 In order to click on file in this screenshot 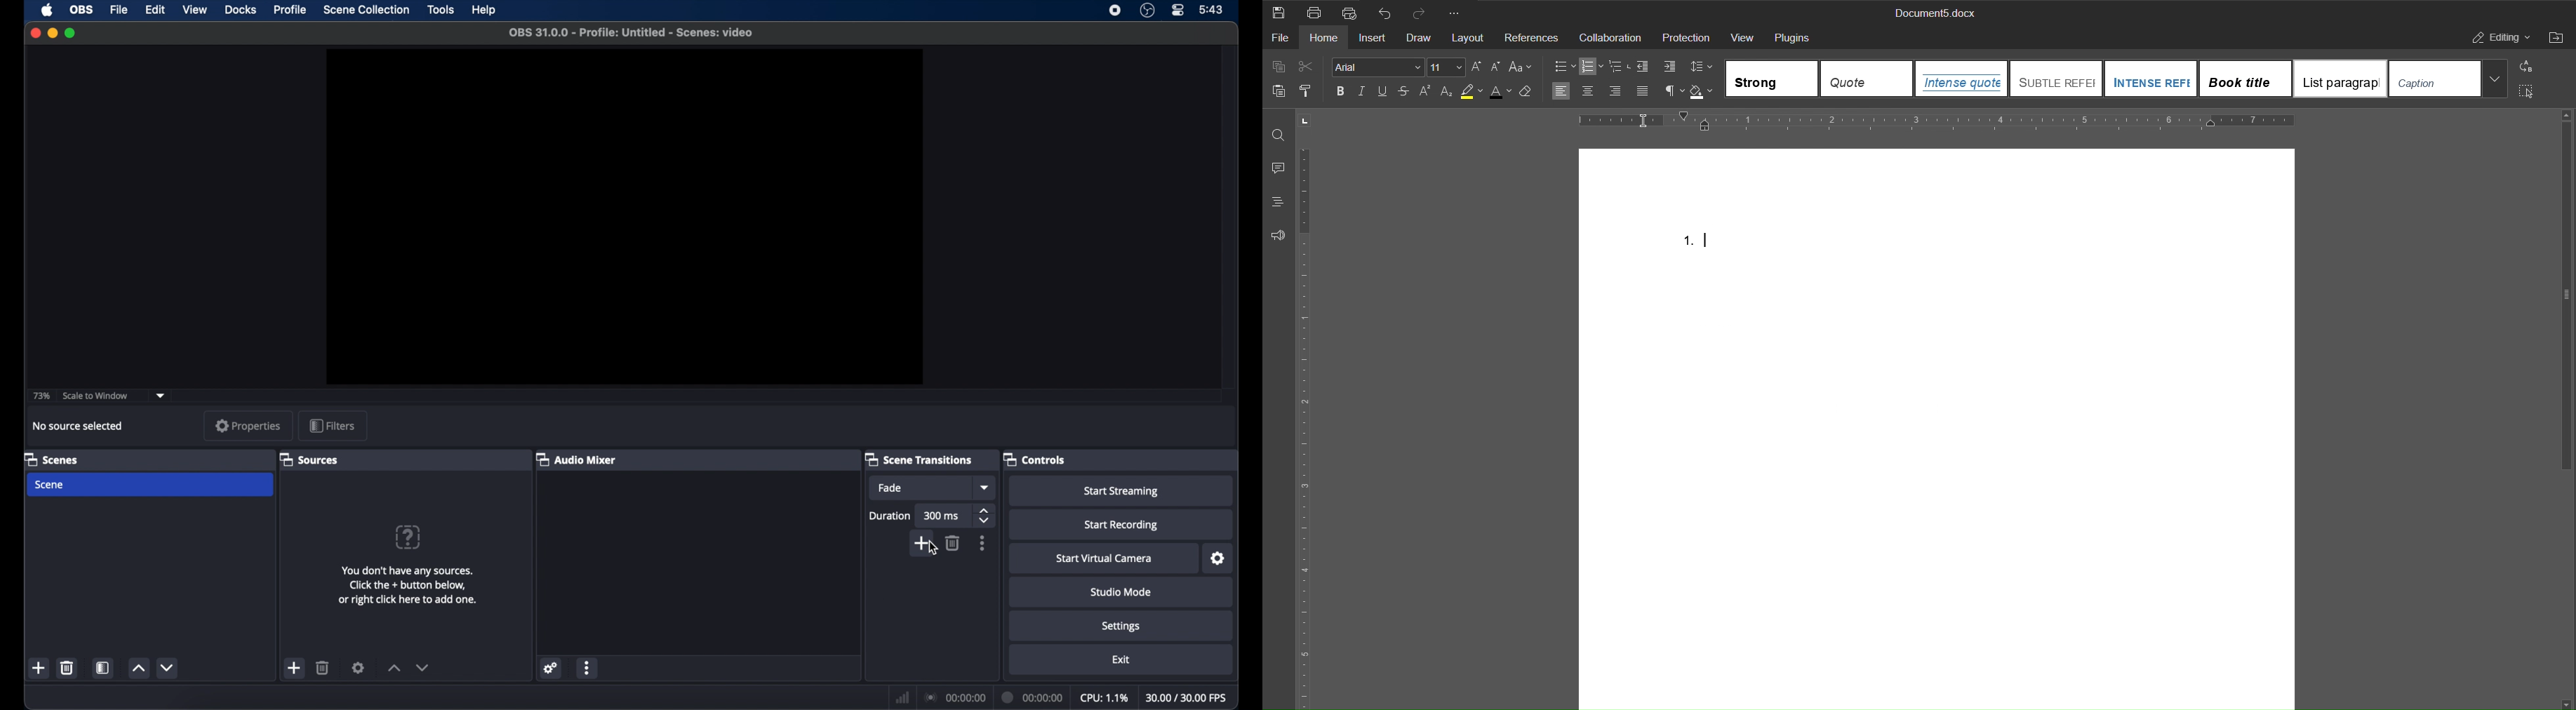, I will do `click(119, 10)`.